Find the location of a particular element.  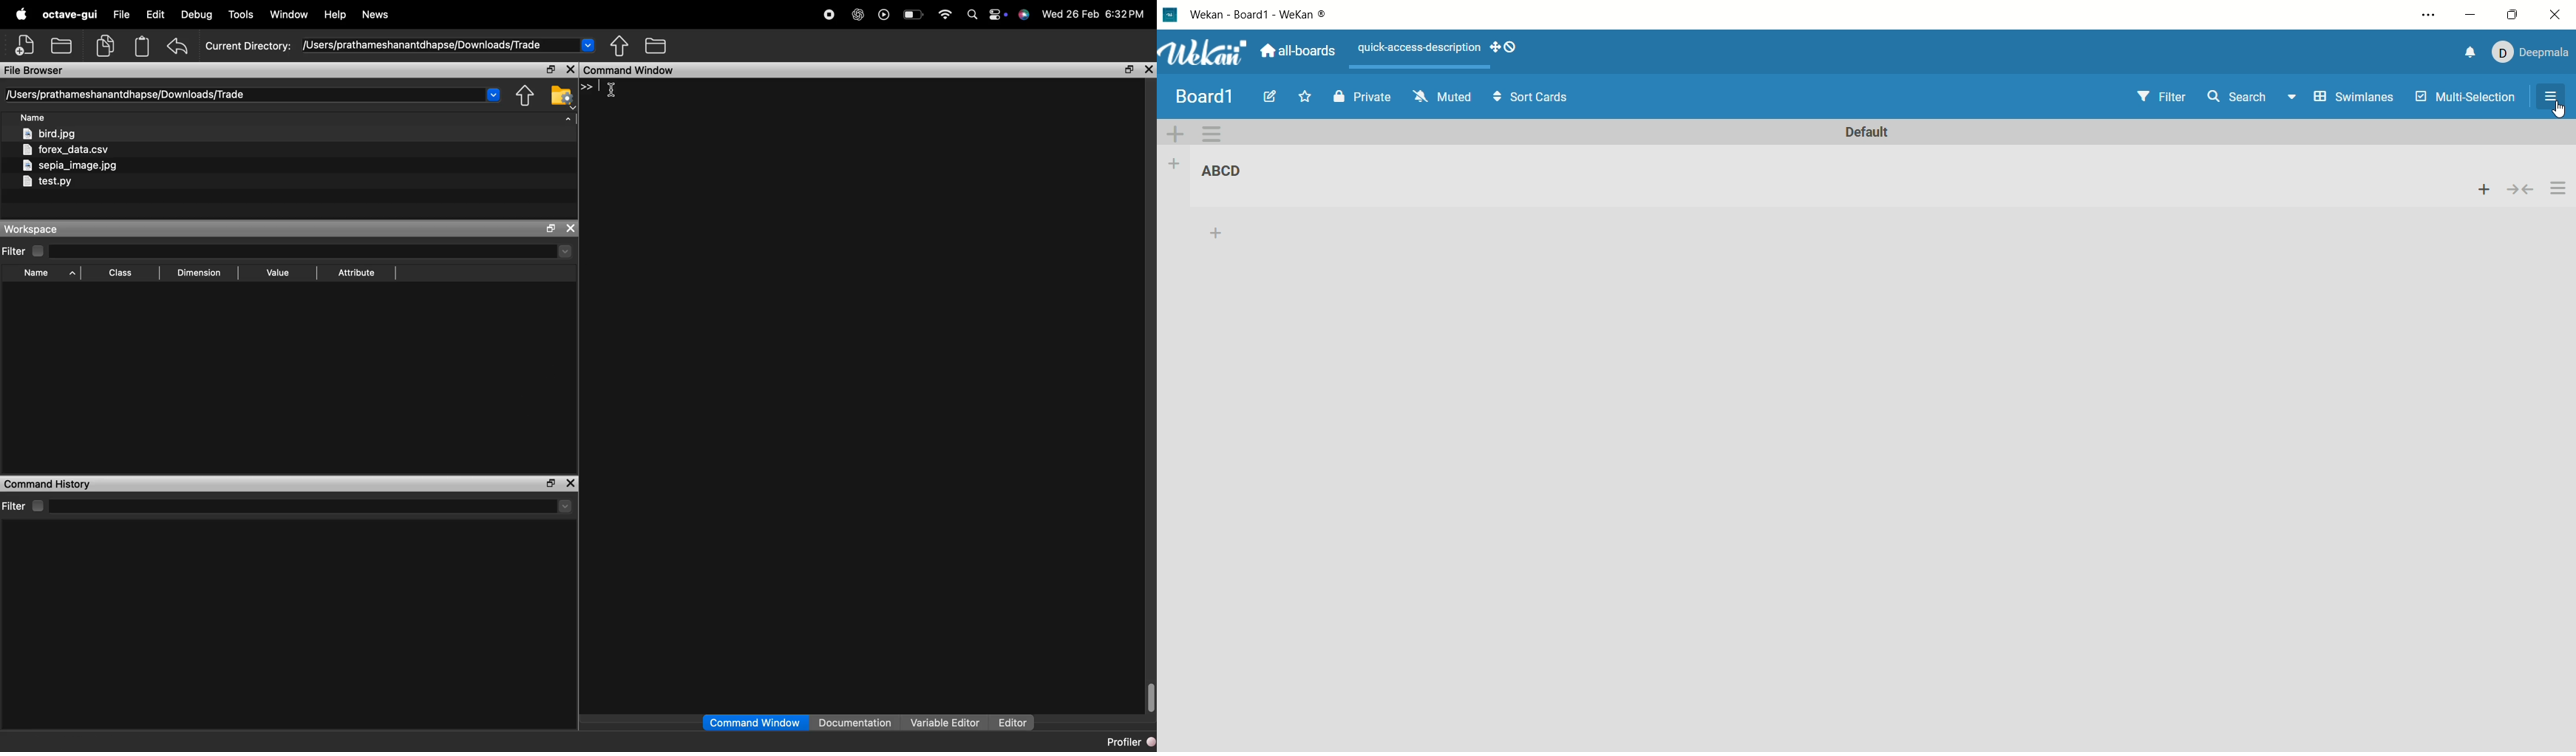

open/close sidebar is located at coordinates (2552, 98).